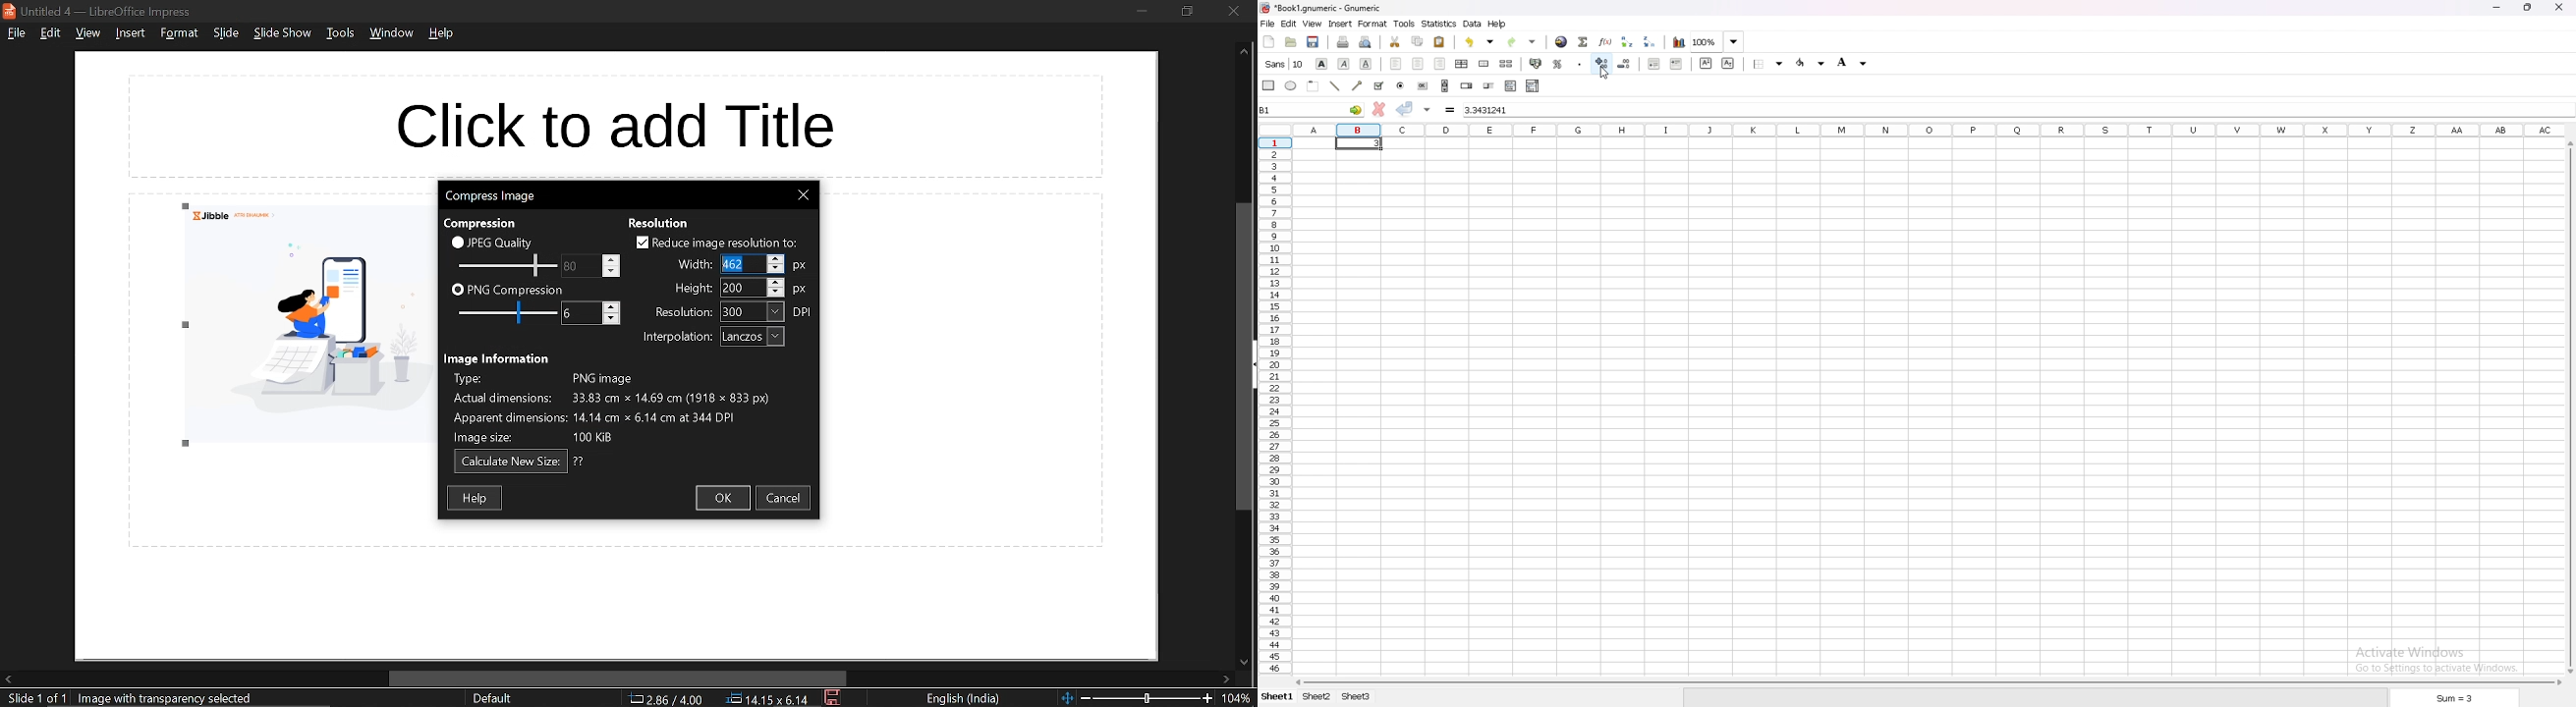  Describe the element at coordinates (507, 266) in the screenshot. I see `Change JPEG quality ` at that location.